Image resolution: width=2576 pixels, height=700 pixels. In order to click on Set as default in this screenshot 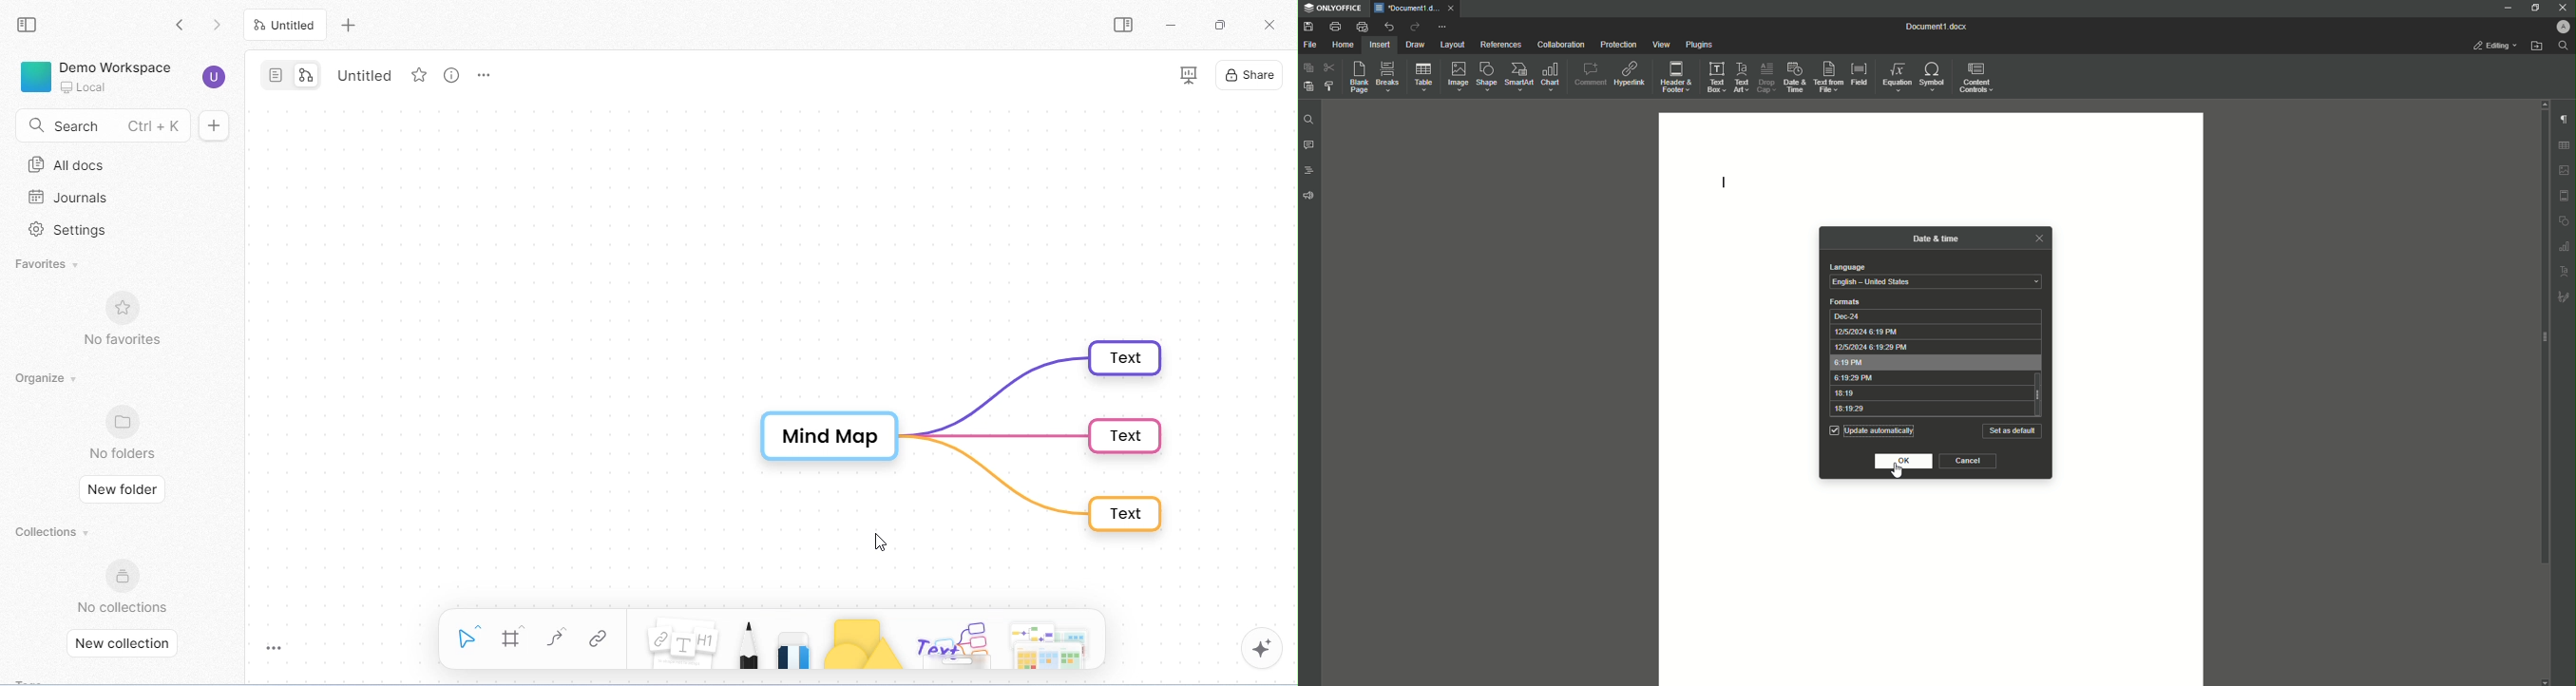, I will do `click(2013, 431)`.